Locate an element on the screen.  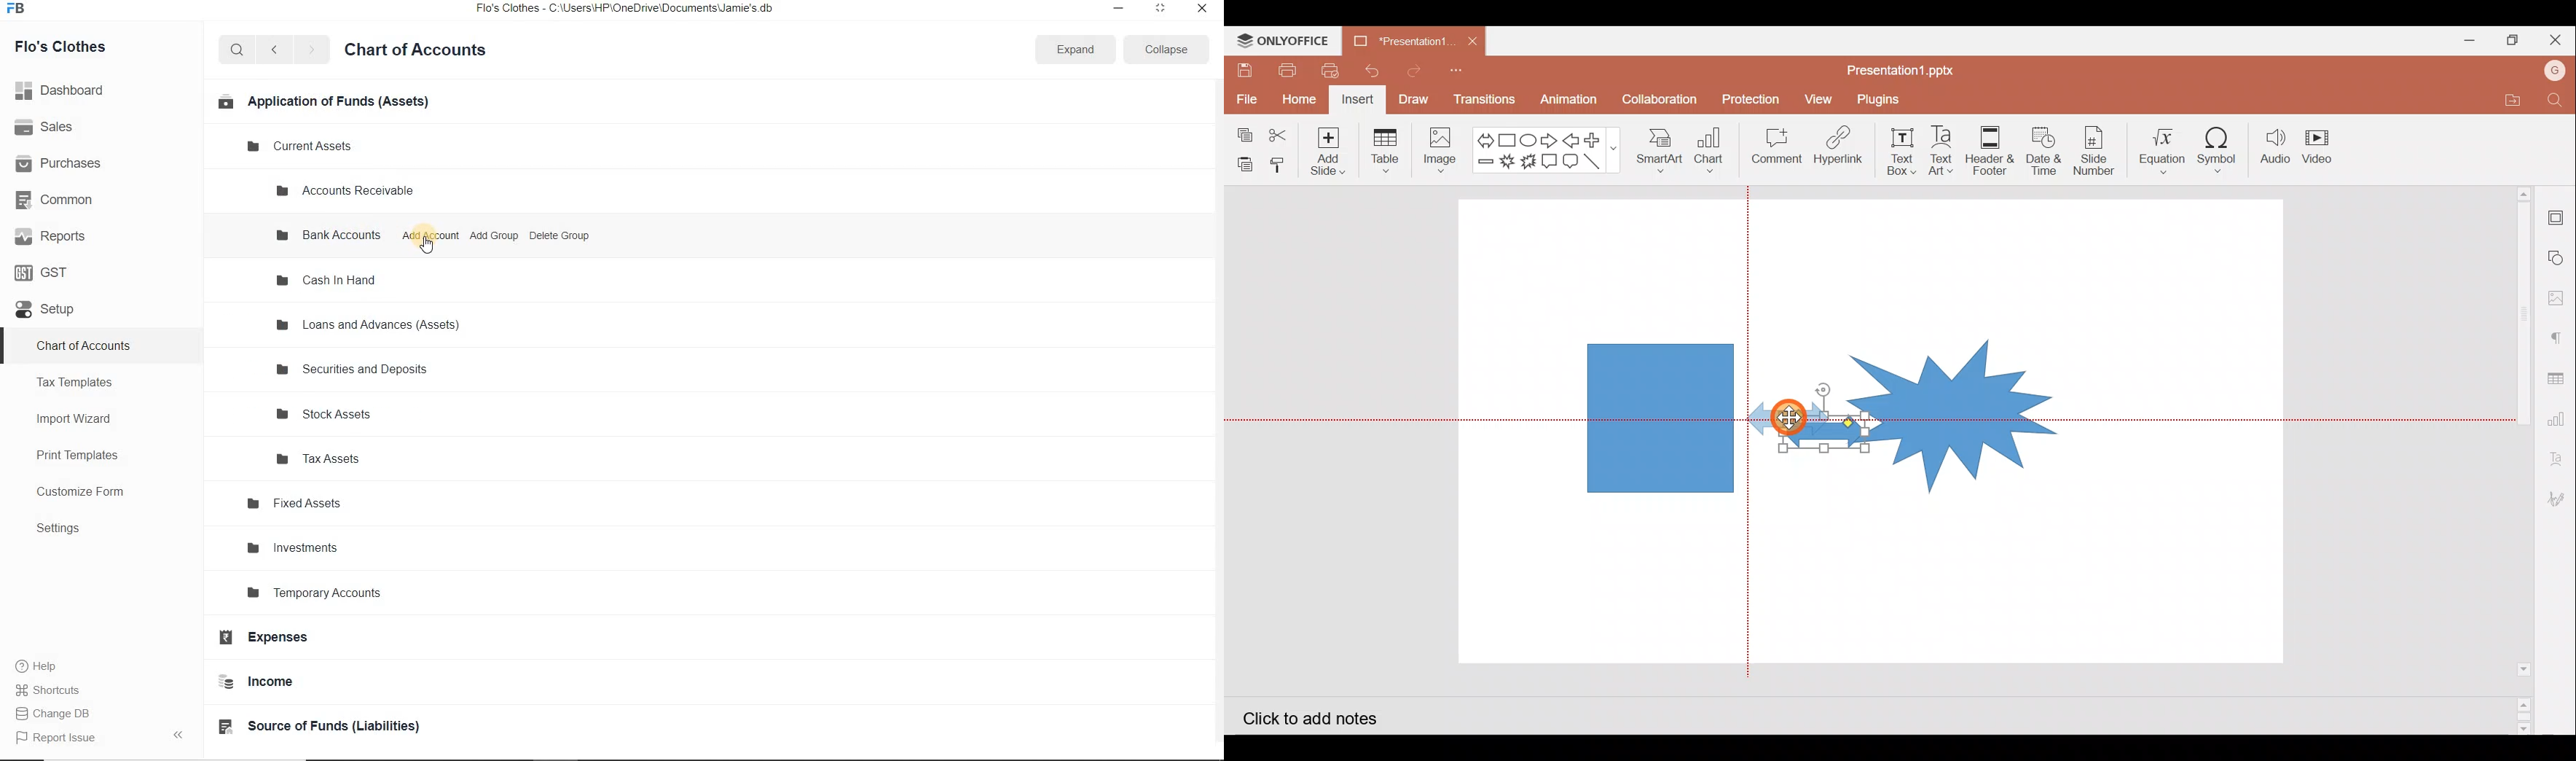
Chart settings is located at coordinates (2561, 417).